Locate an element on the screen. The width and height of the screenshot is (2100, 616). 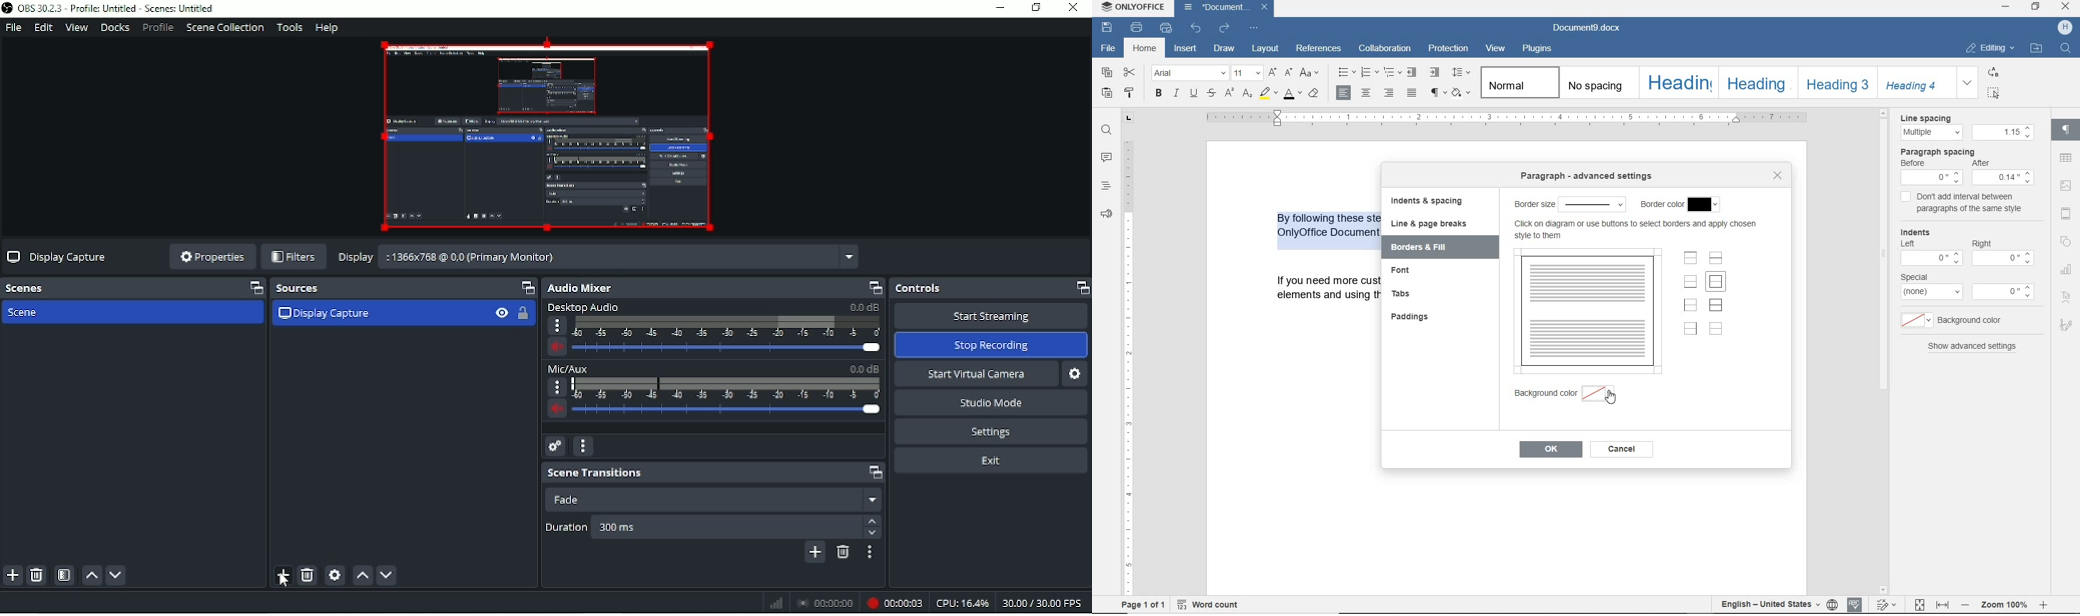
Add source is located at coordinates (283, 576).